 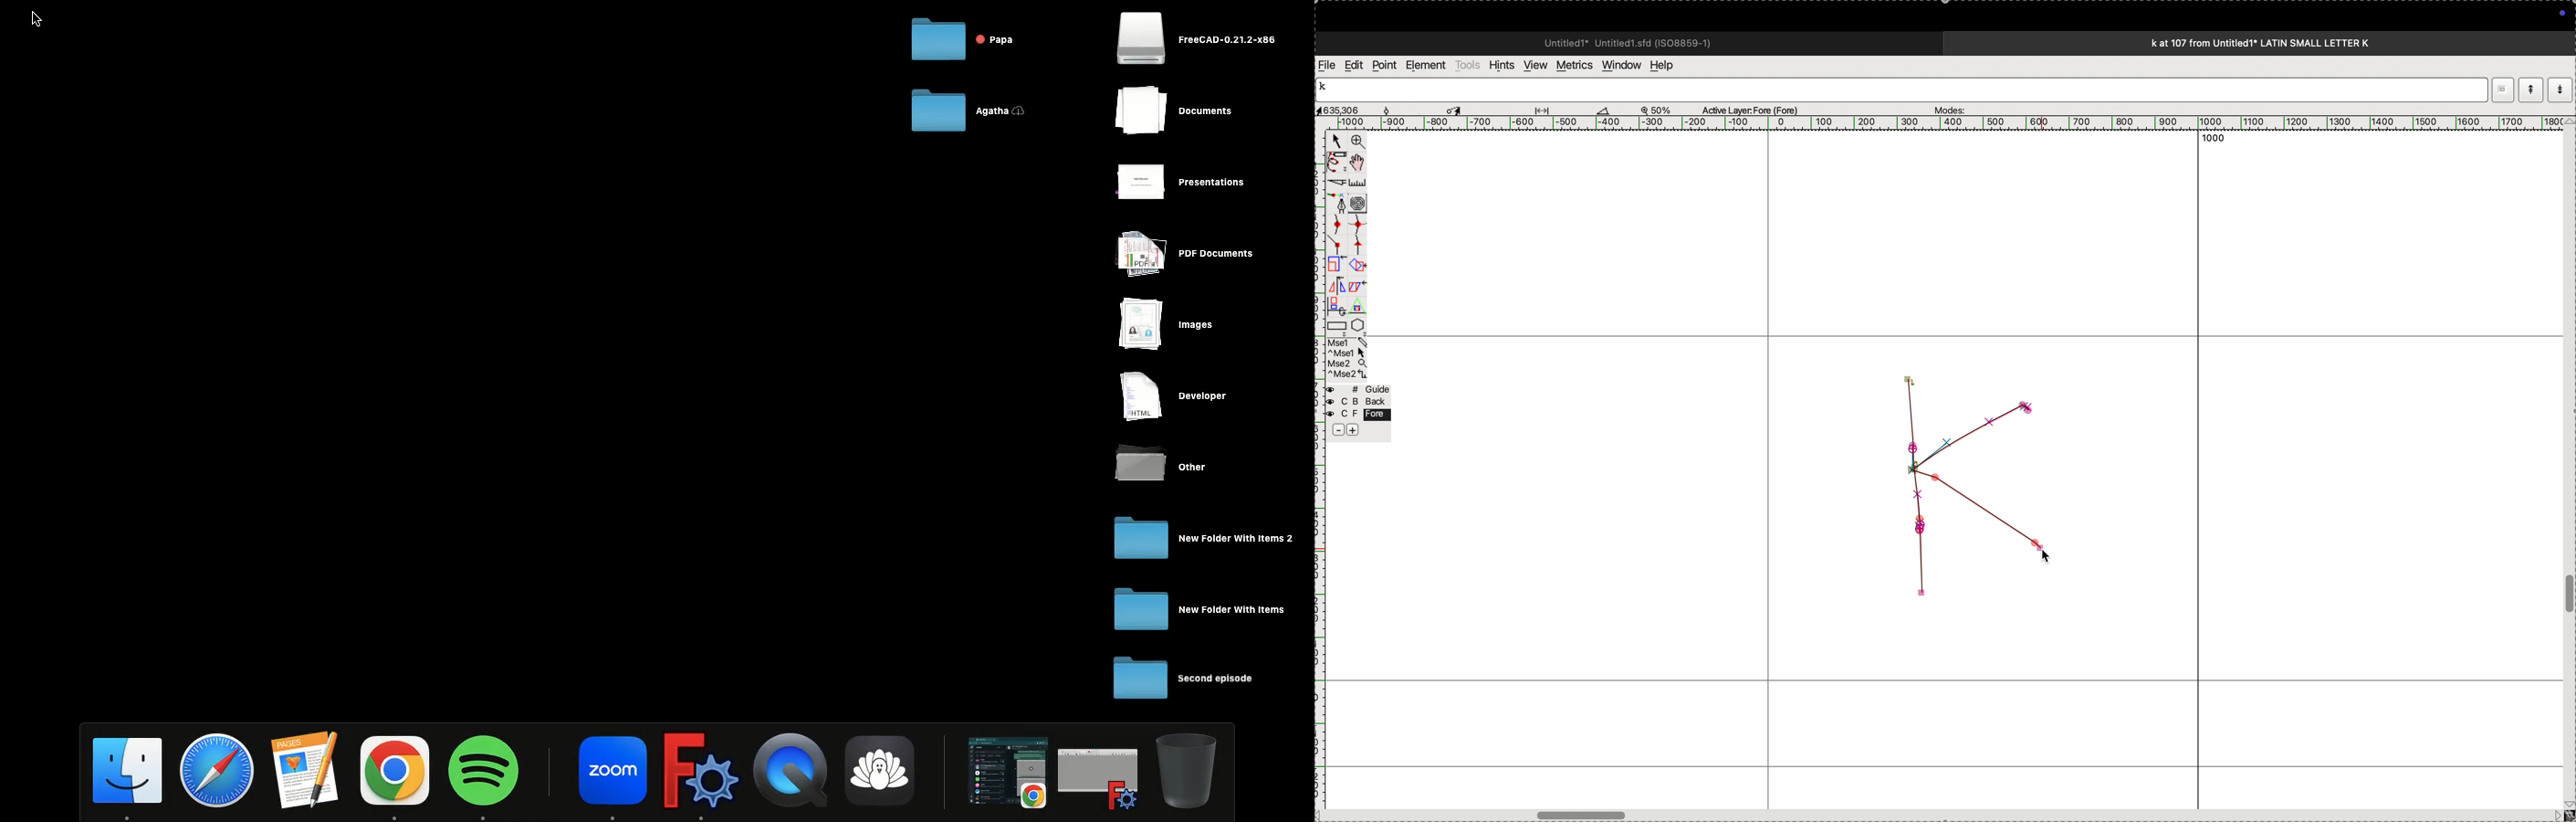 What do you see at coordinates (1205, 536) in the screenshot?
I see `Folder` at bounding box center [1205, 536].